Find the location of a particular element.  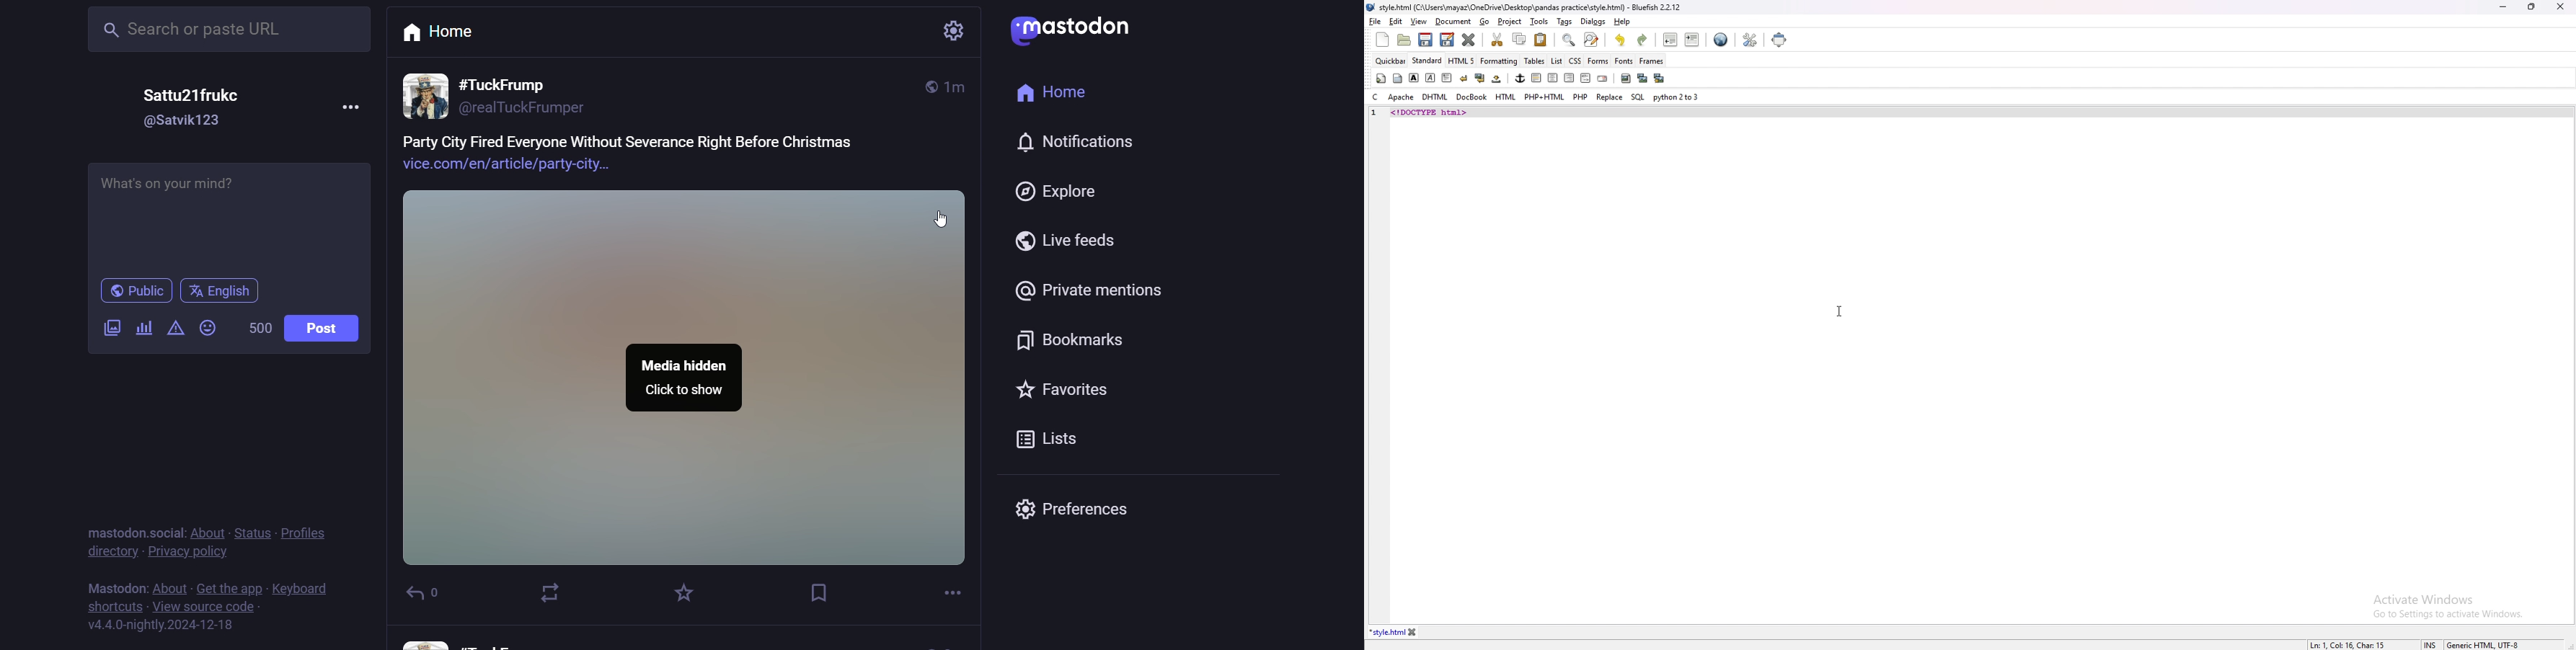

add a image is located at coordinates (110, 325).